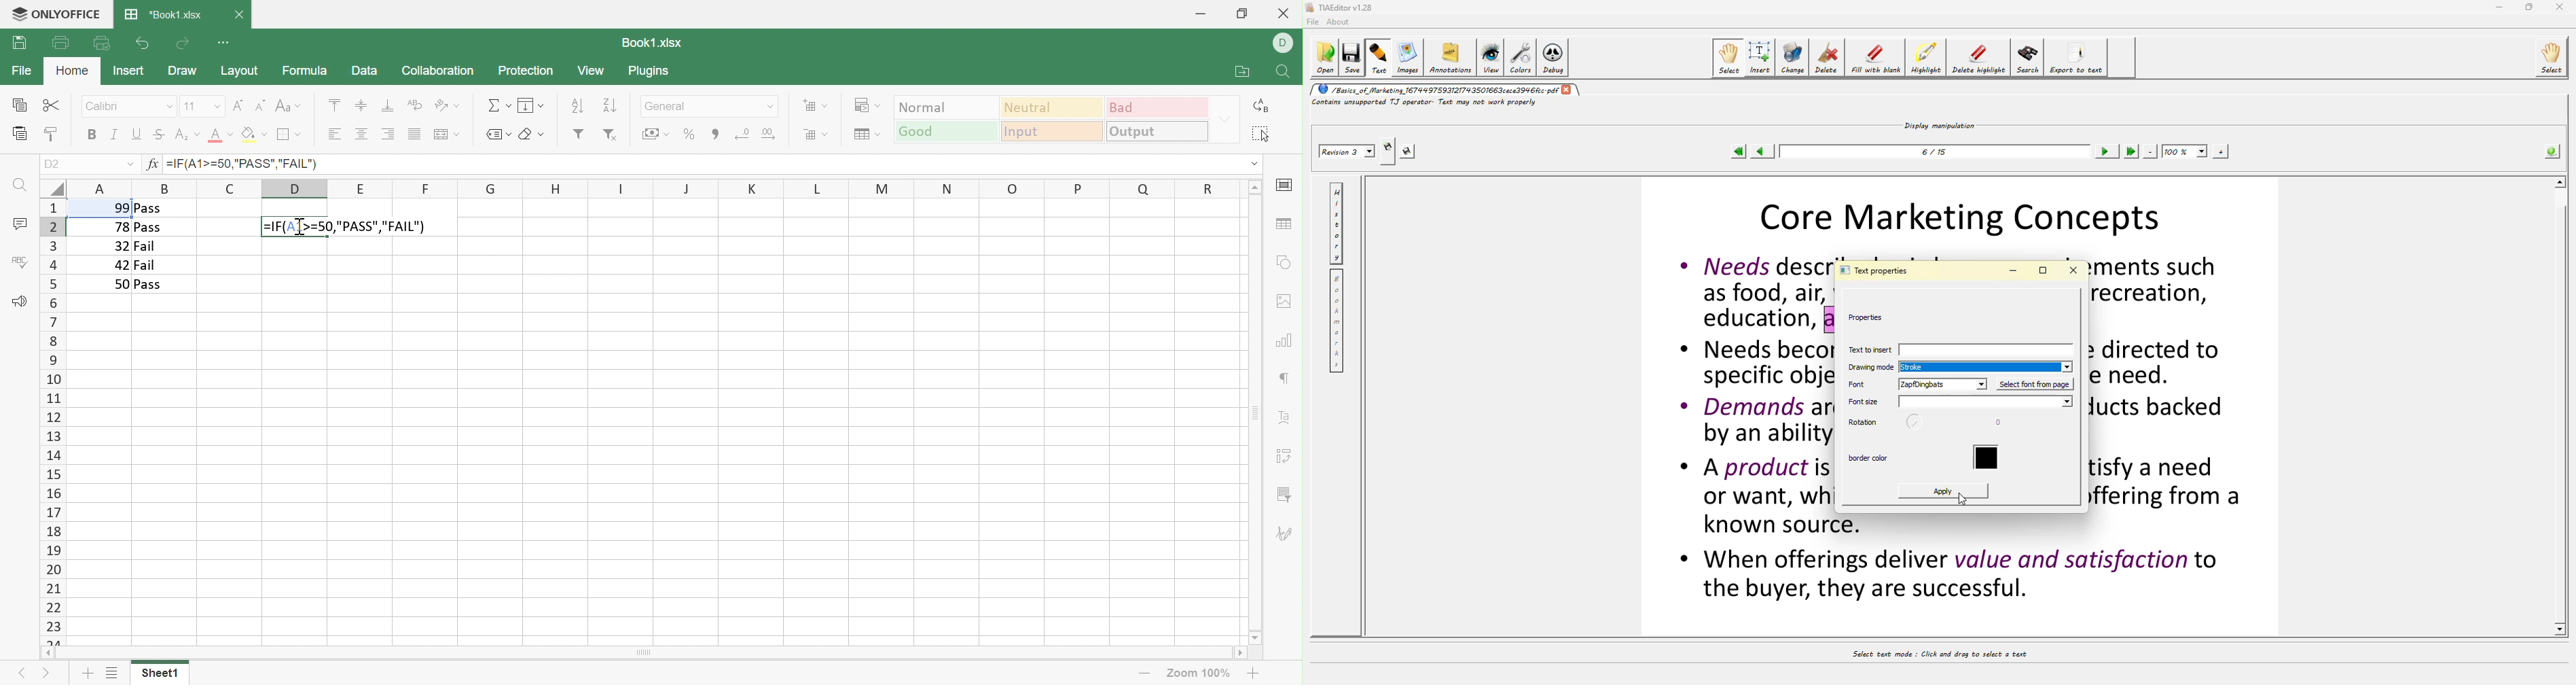 This screenshot has height=700, width=2576. Describe the element at coordinates (148, 228) in the screenshot. I see `Pass` at that location.